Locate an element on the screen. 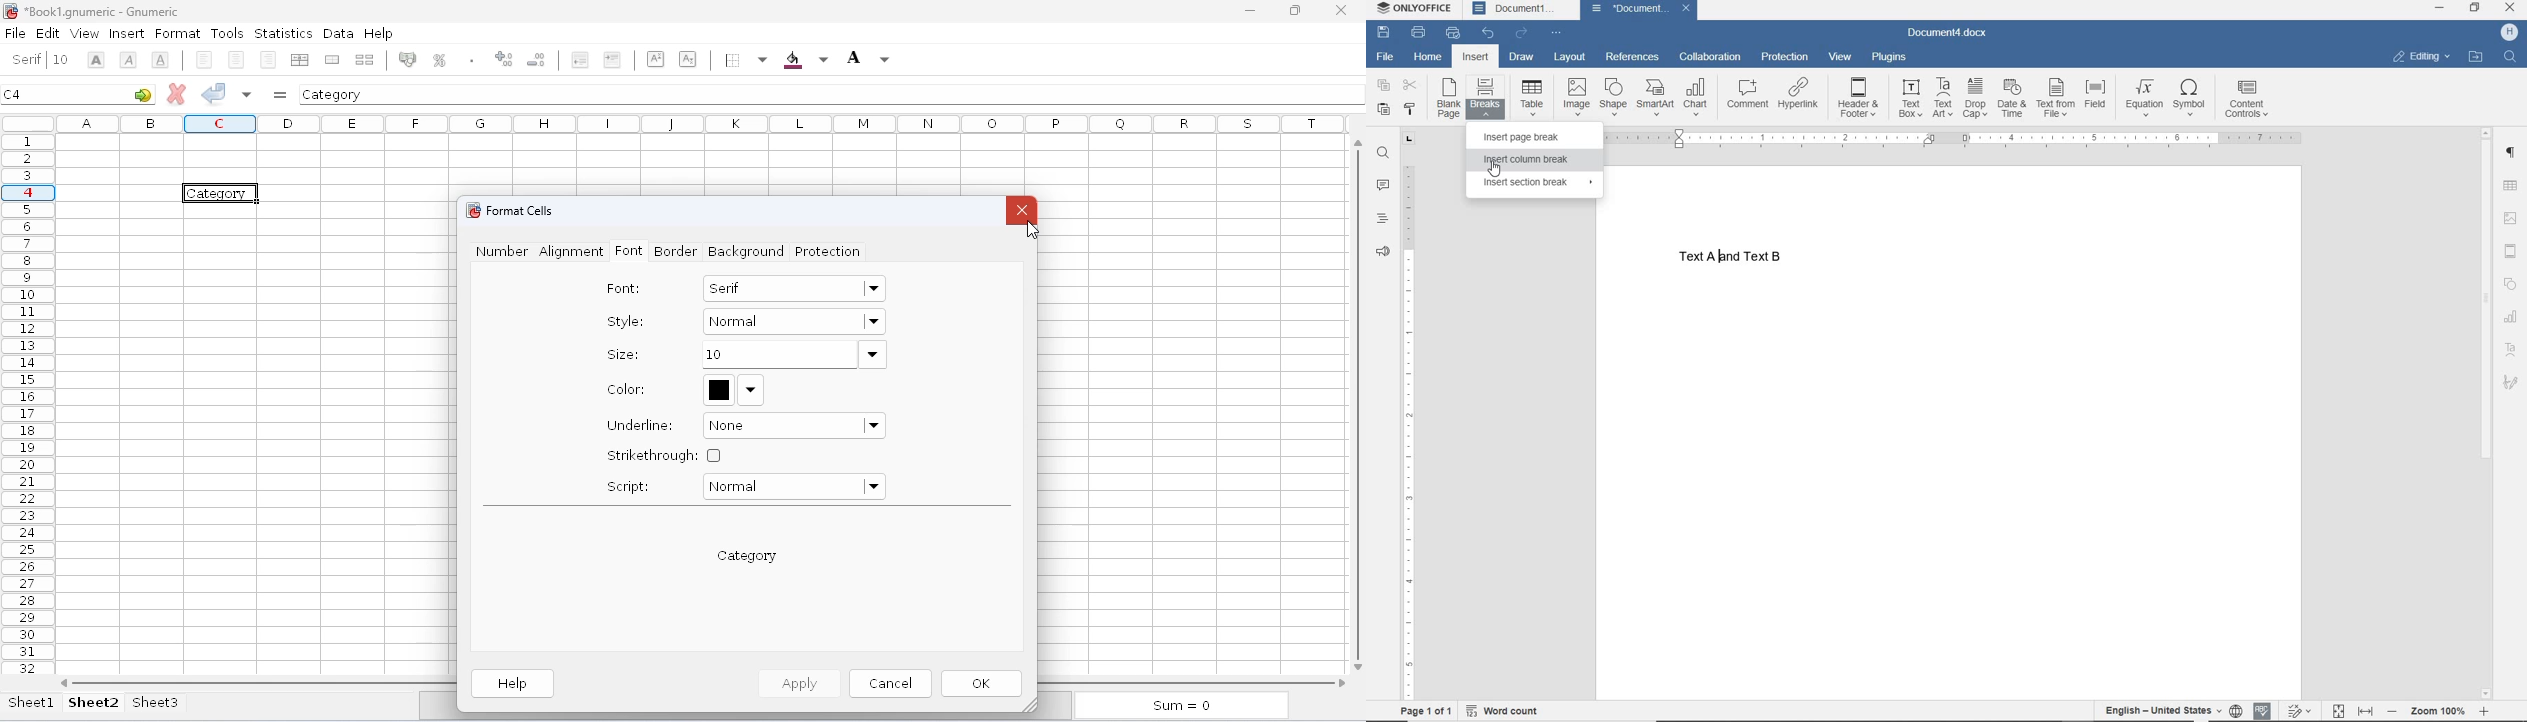 Image resolution: width=2548 pixels, height=728 pixels. logo is located at coordinates (471, 210).